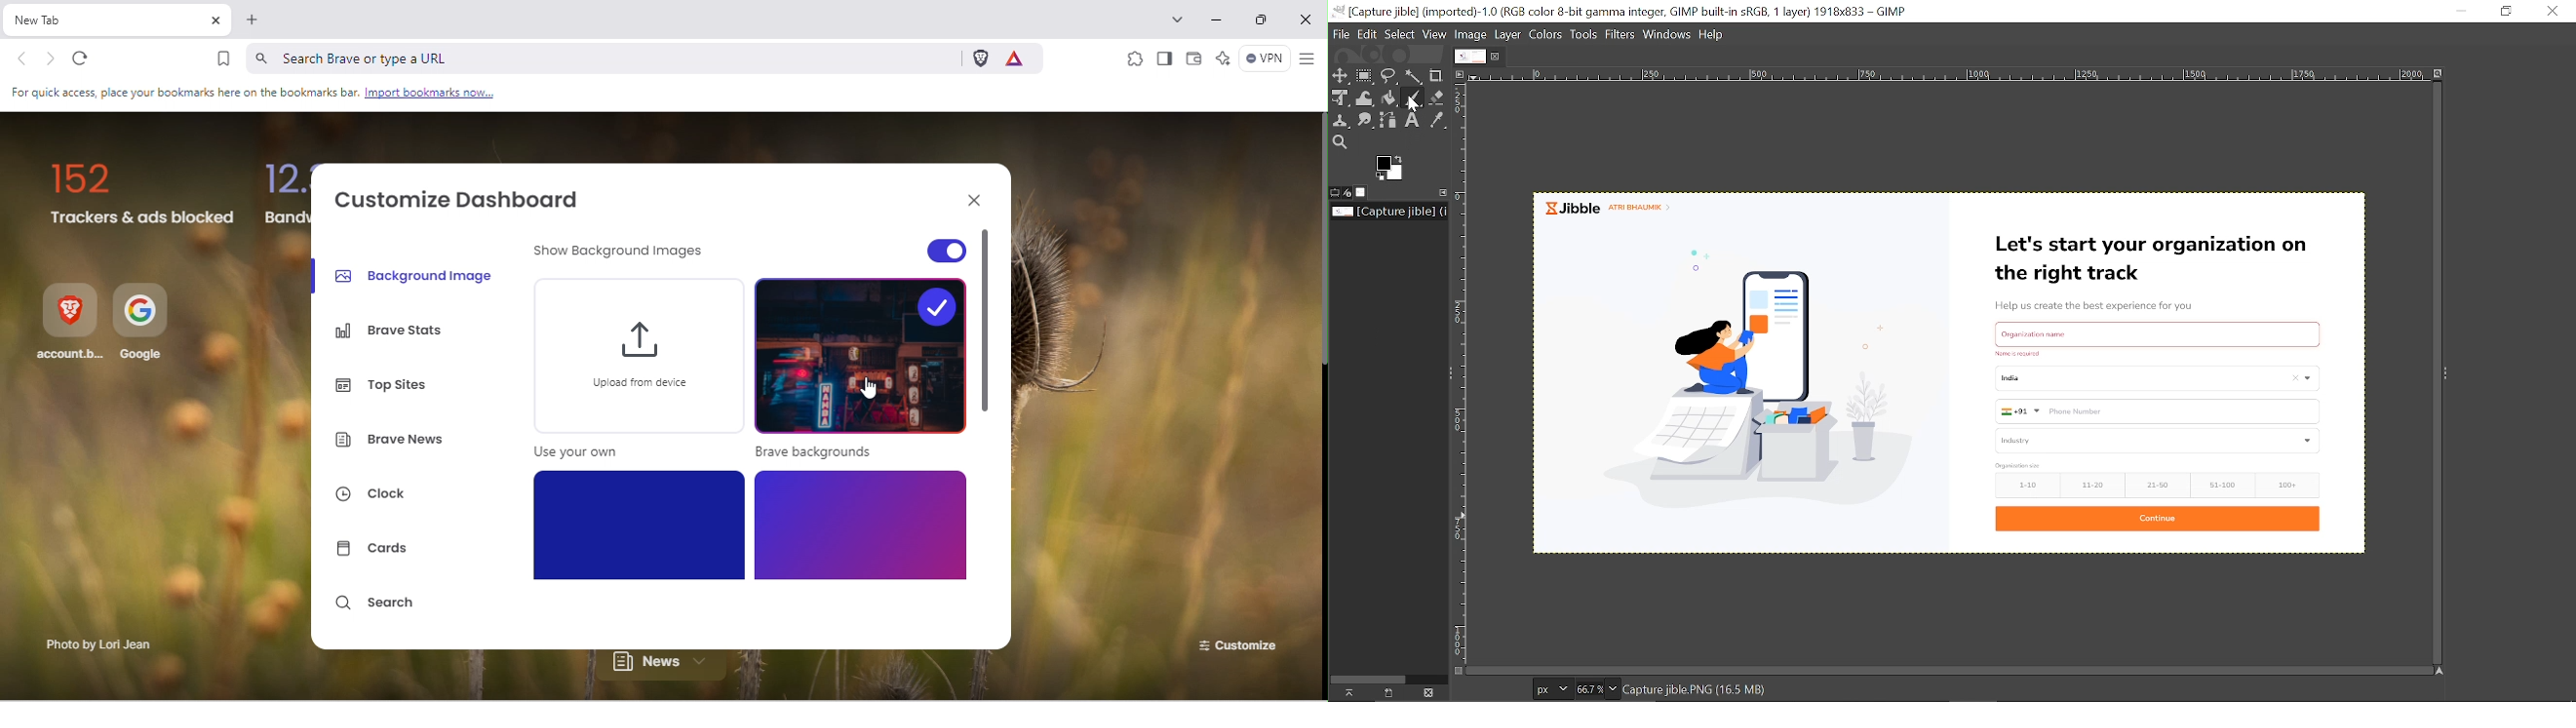 This screenshot has width=2576, height=728. Describe the element at coordinates (2551, 12) in the screenshot. I see `Close` at that location.